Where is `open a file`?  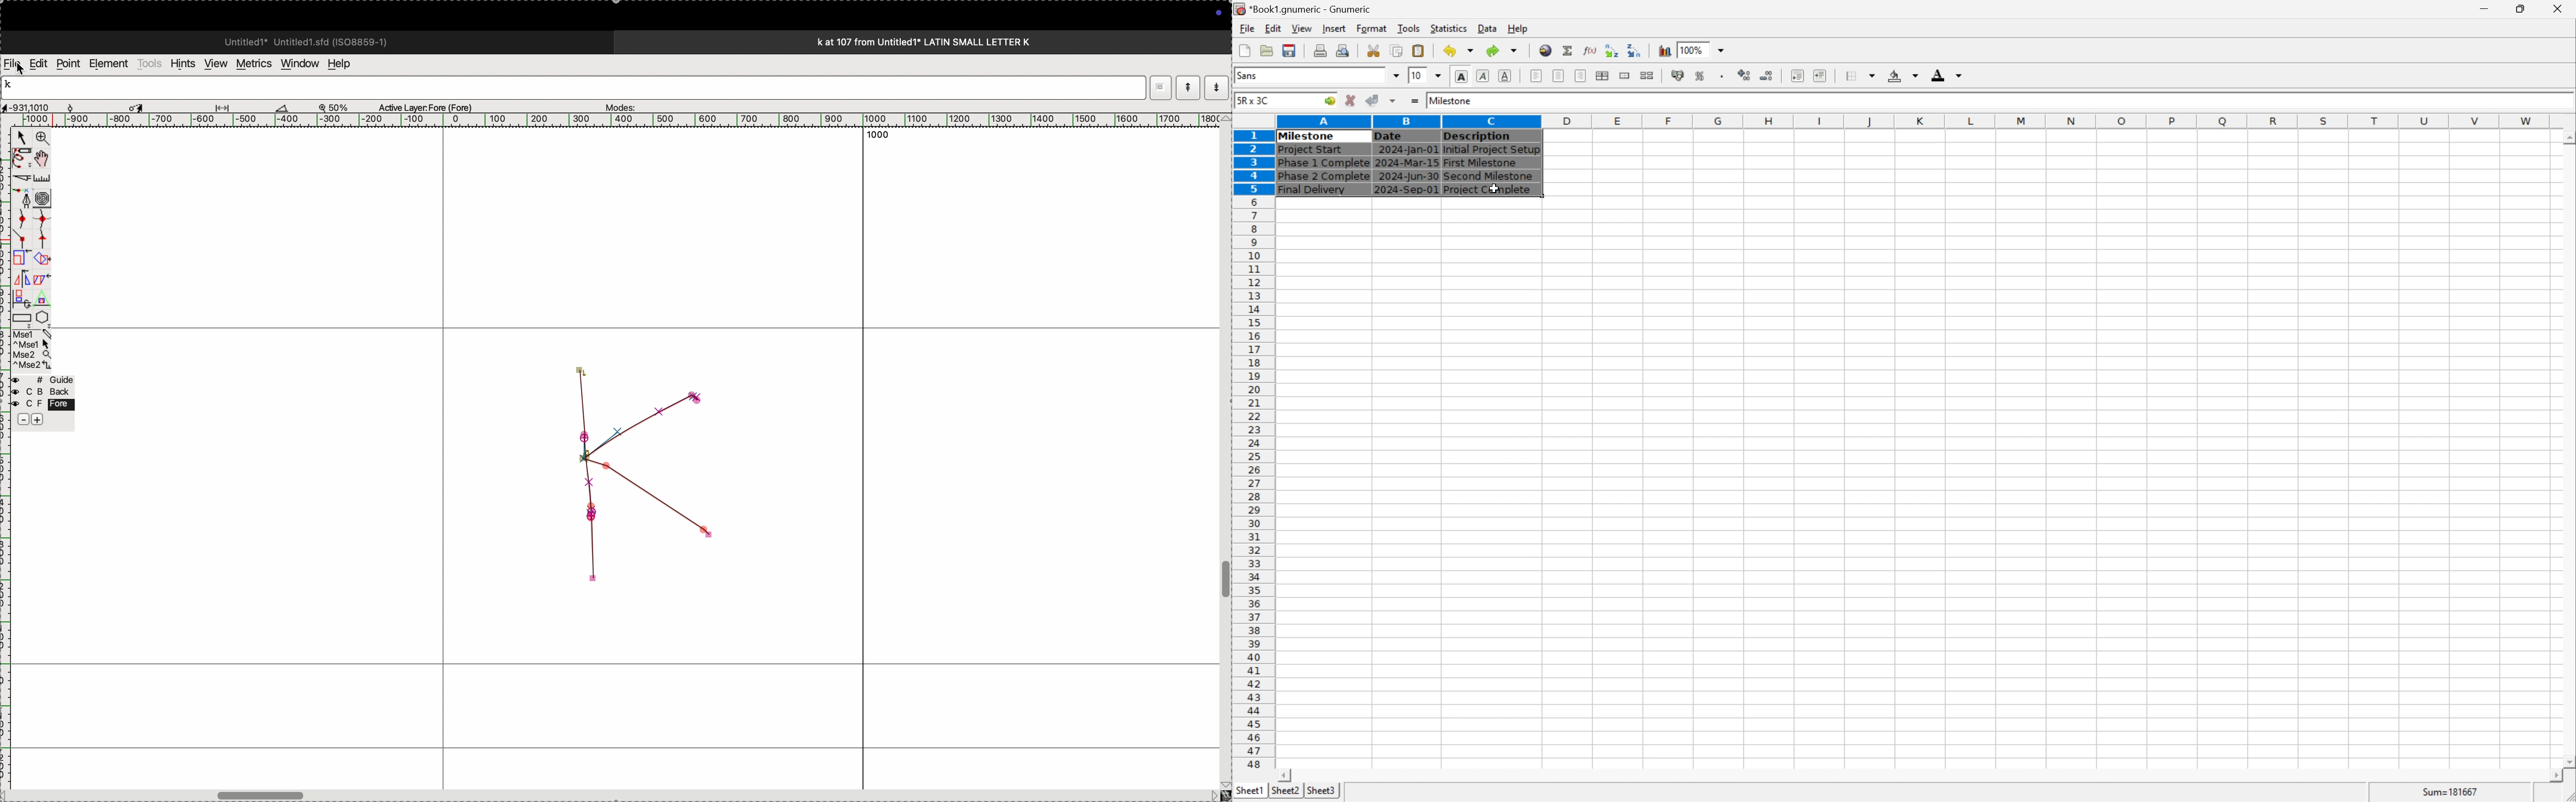
open a file is located at coordinates (1268, 50).